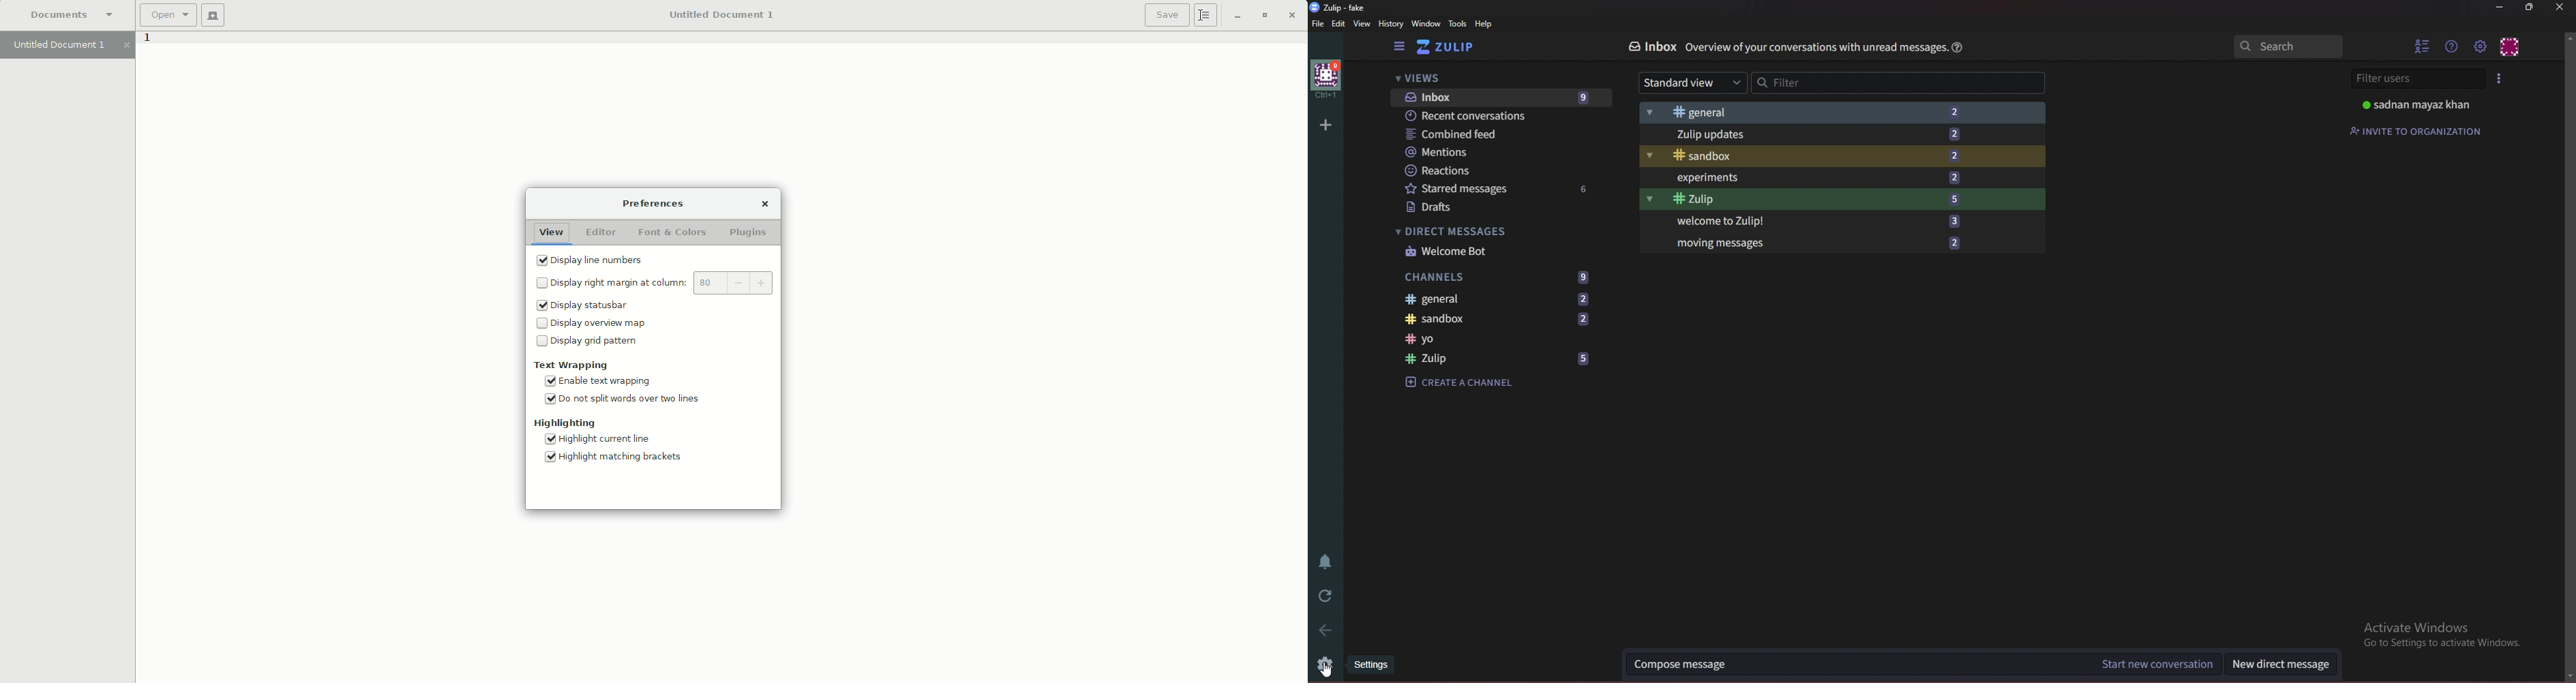 The height and width of the screenshot is (700, 2576). Describe the element at coordinates (674, 233) in the screenshot. I see `Font and Colors` at that location.